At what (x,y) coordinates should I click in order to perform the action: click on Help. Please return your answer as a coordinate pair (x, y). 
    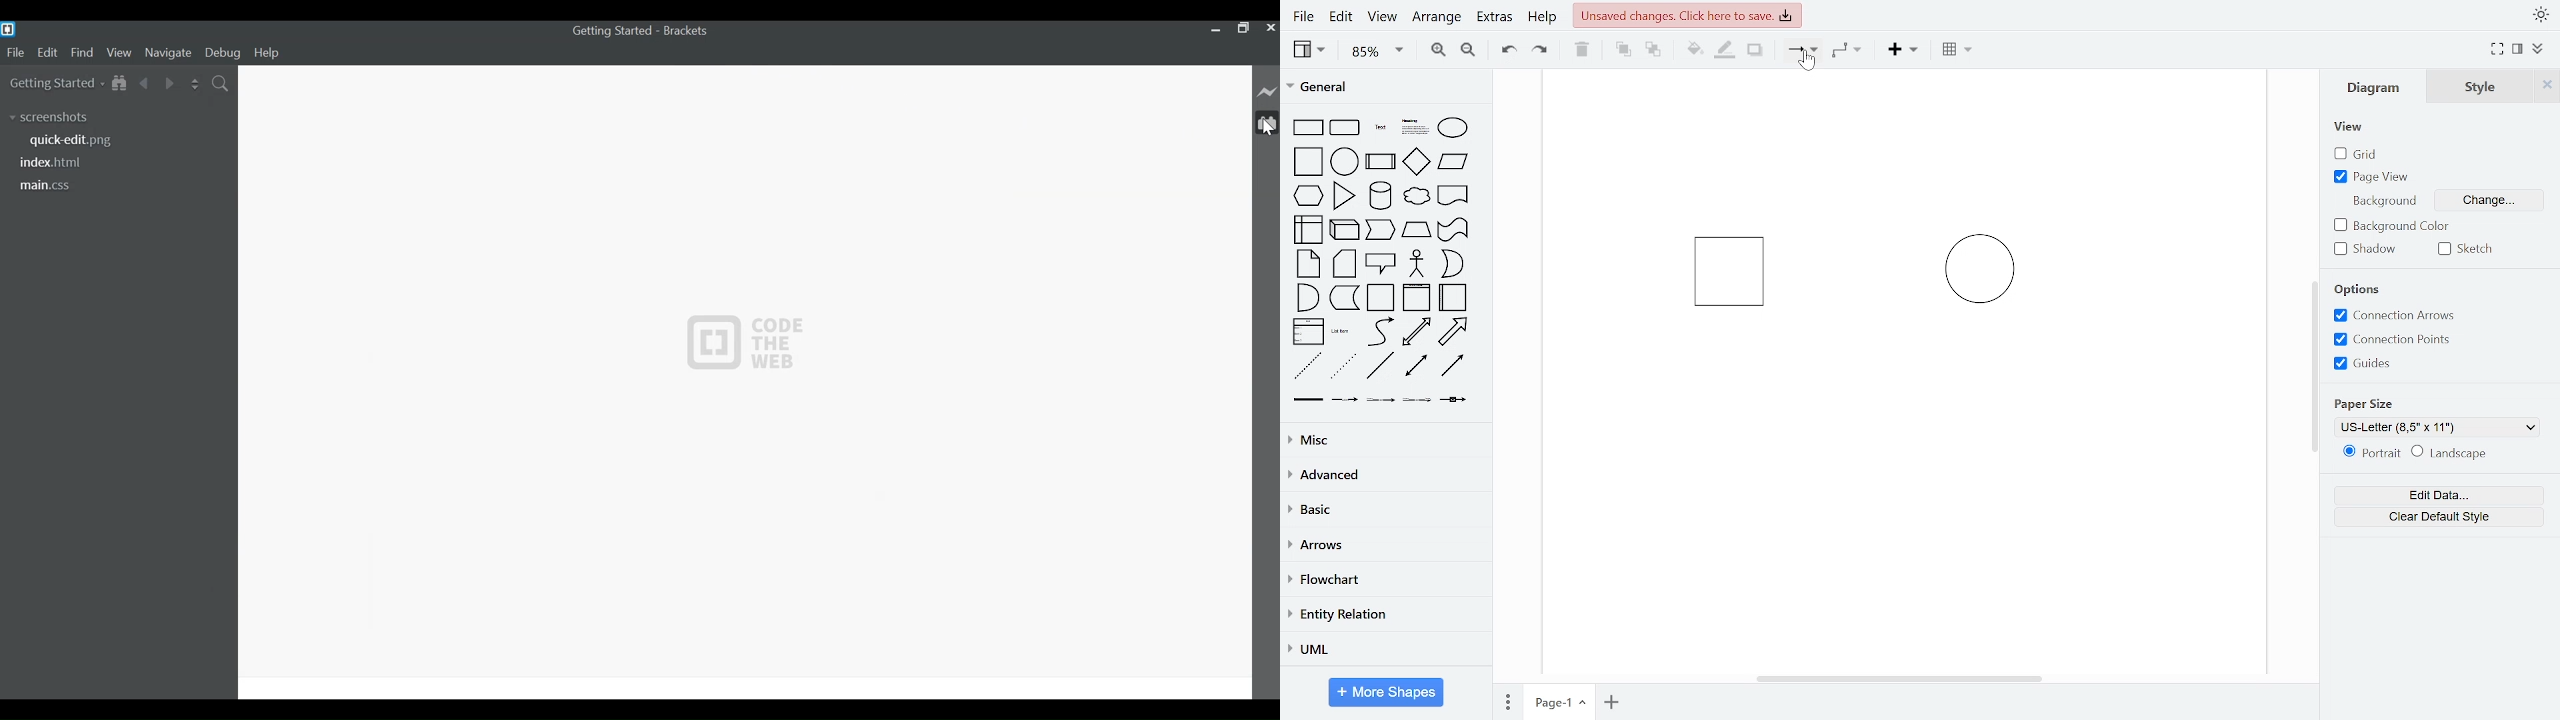
    Looking at the image, I should click on (269, 53).